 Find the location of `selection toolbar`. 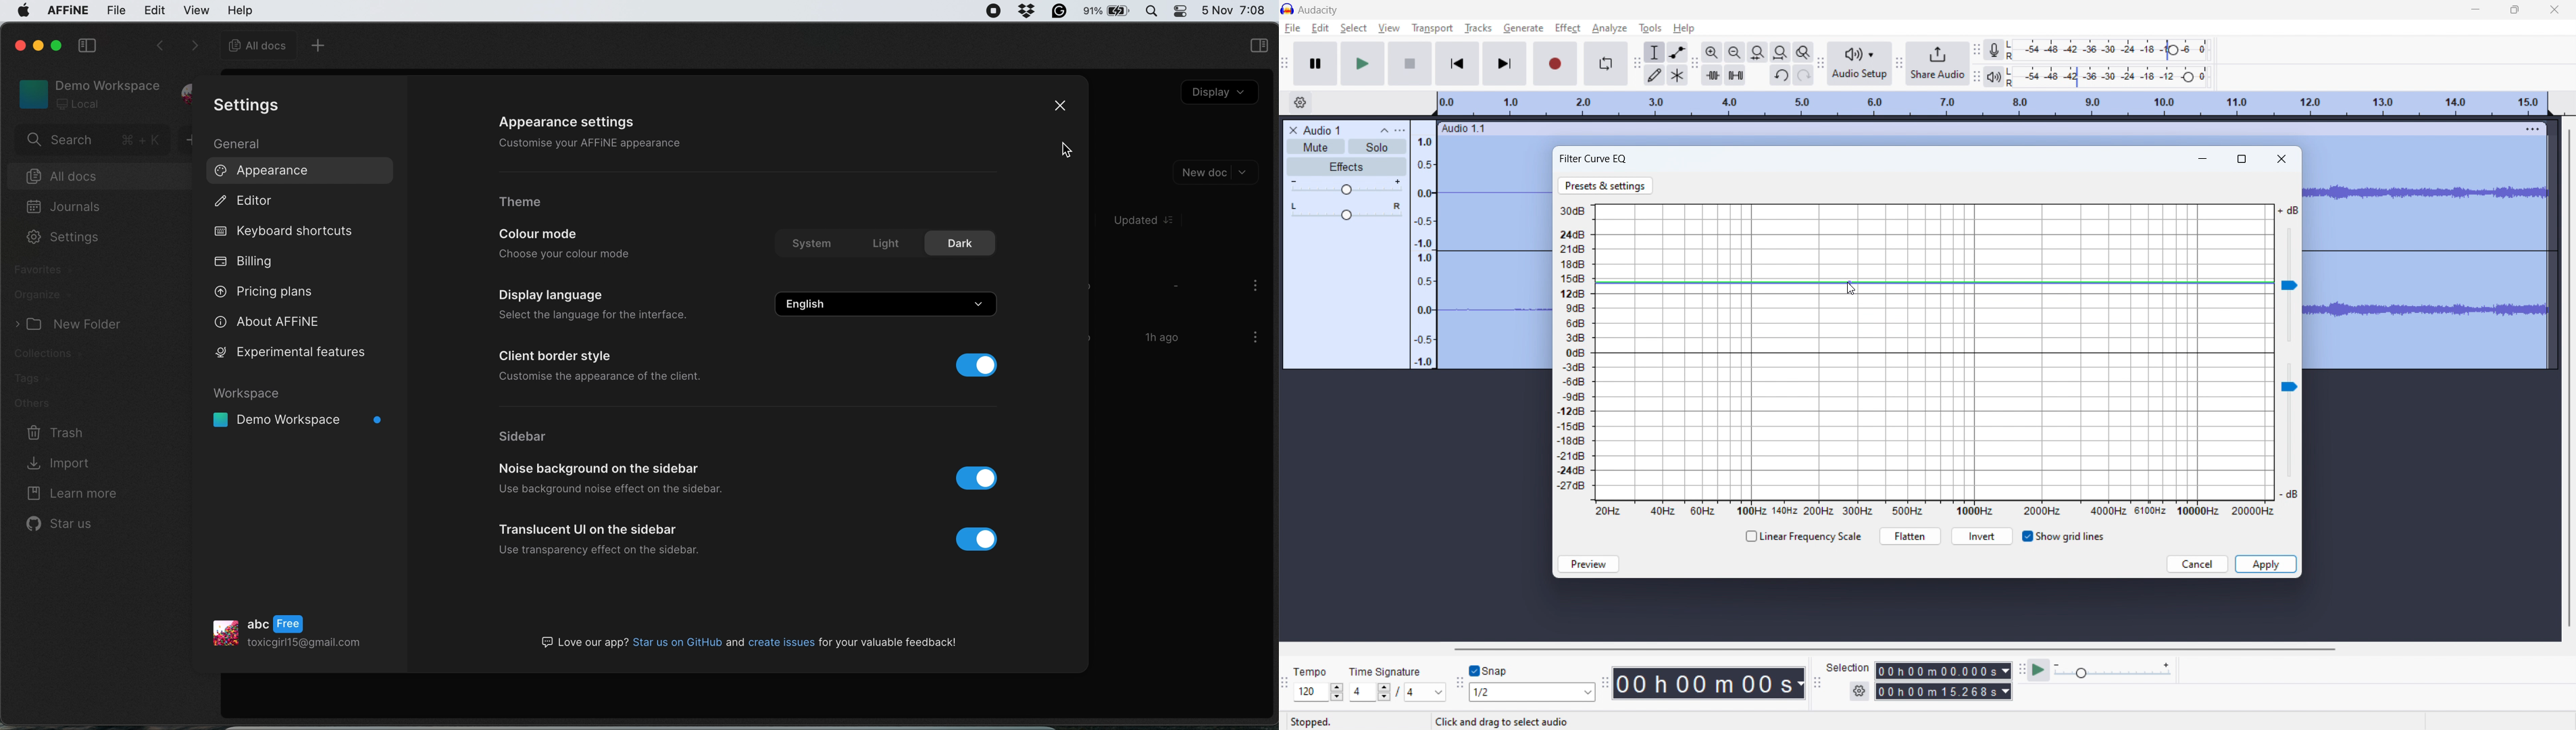

selection toolbar is located at coordinates (1816, 682).